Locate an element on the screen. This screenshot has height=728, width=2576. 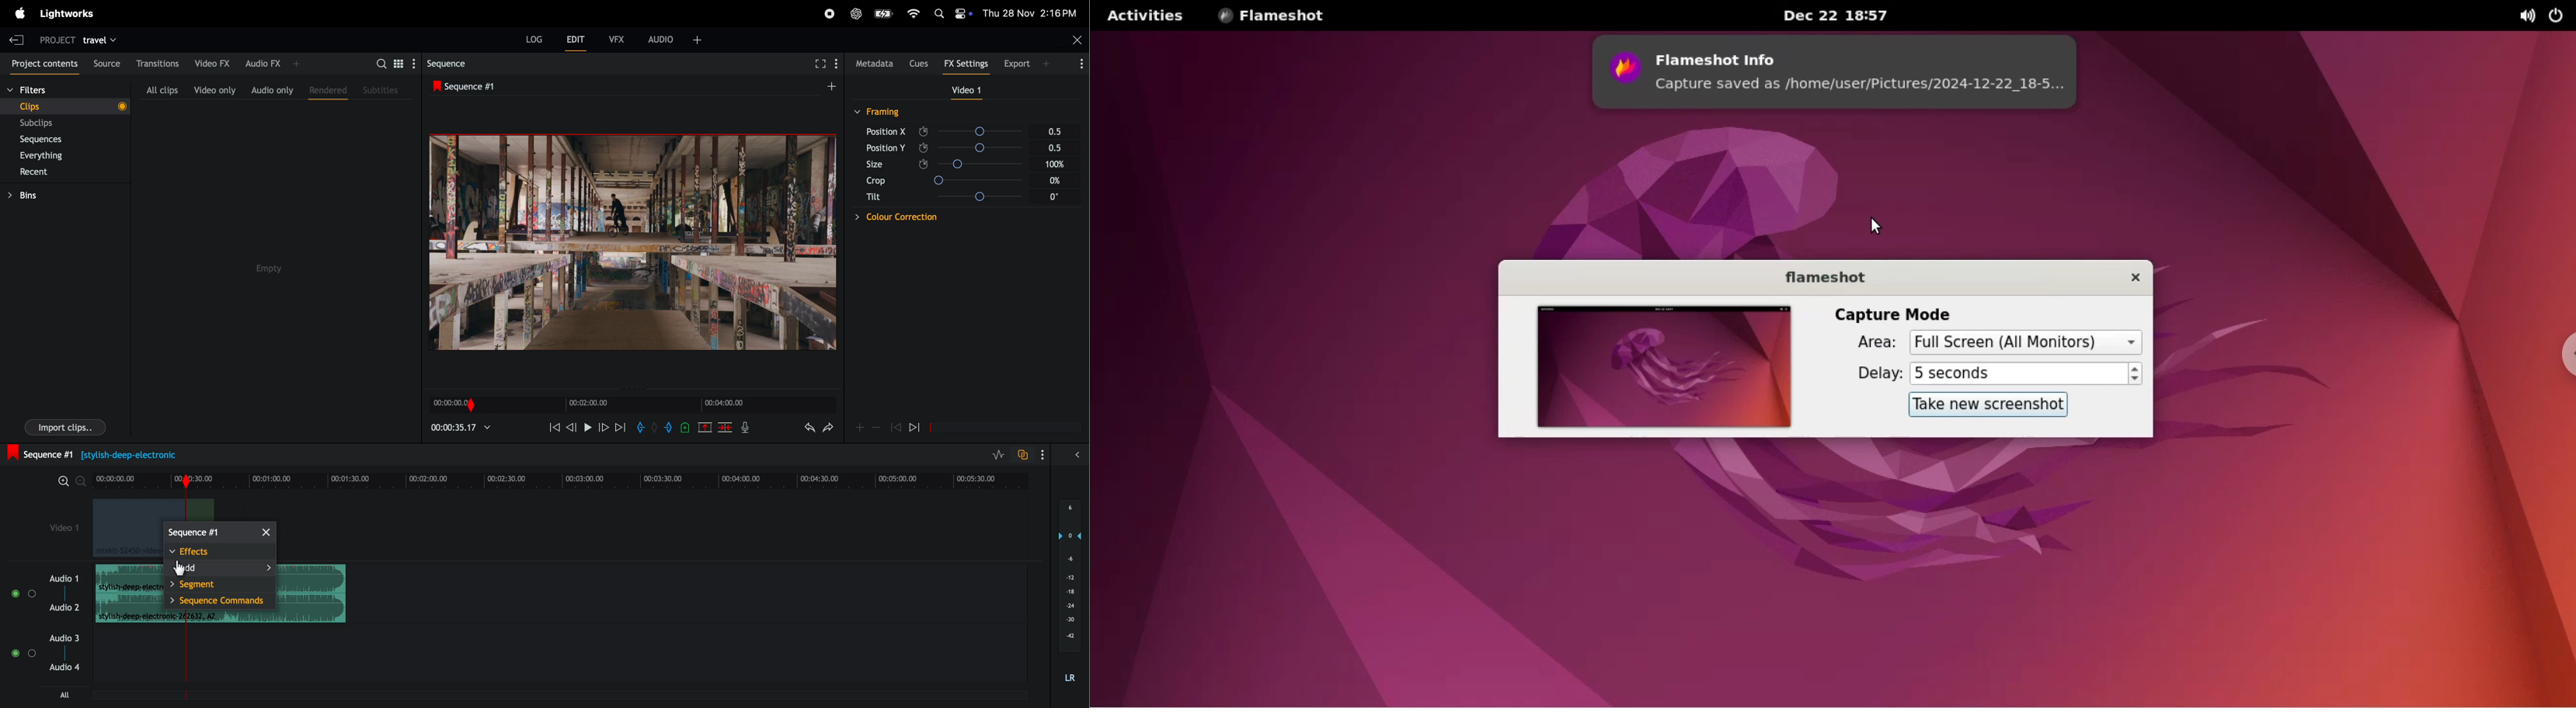
light works is located at coordinates (72, 12).